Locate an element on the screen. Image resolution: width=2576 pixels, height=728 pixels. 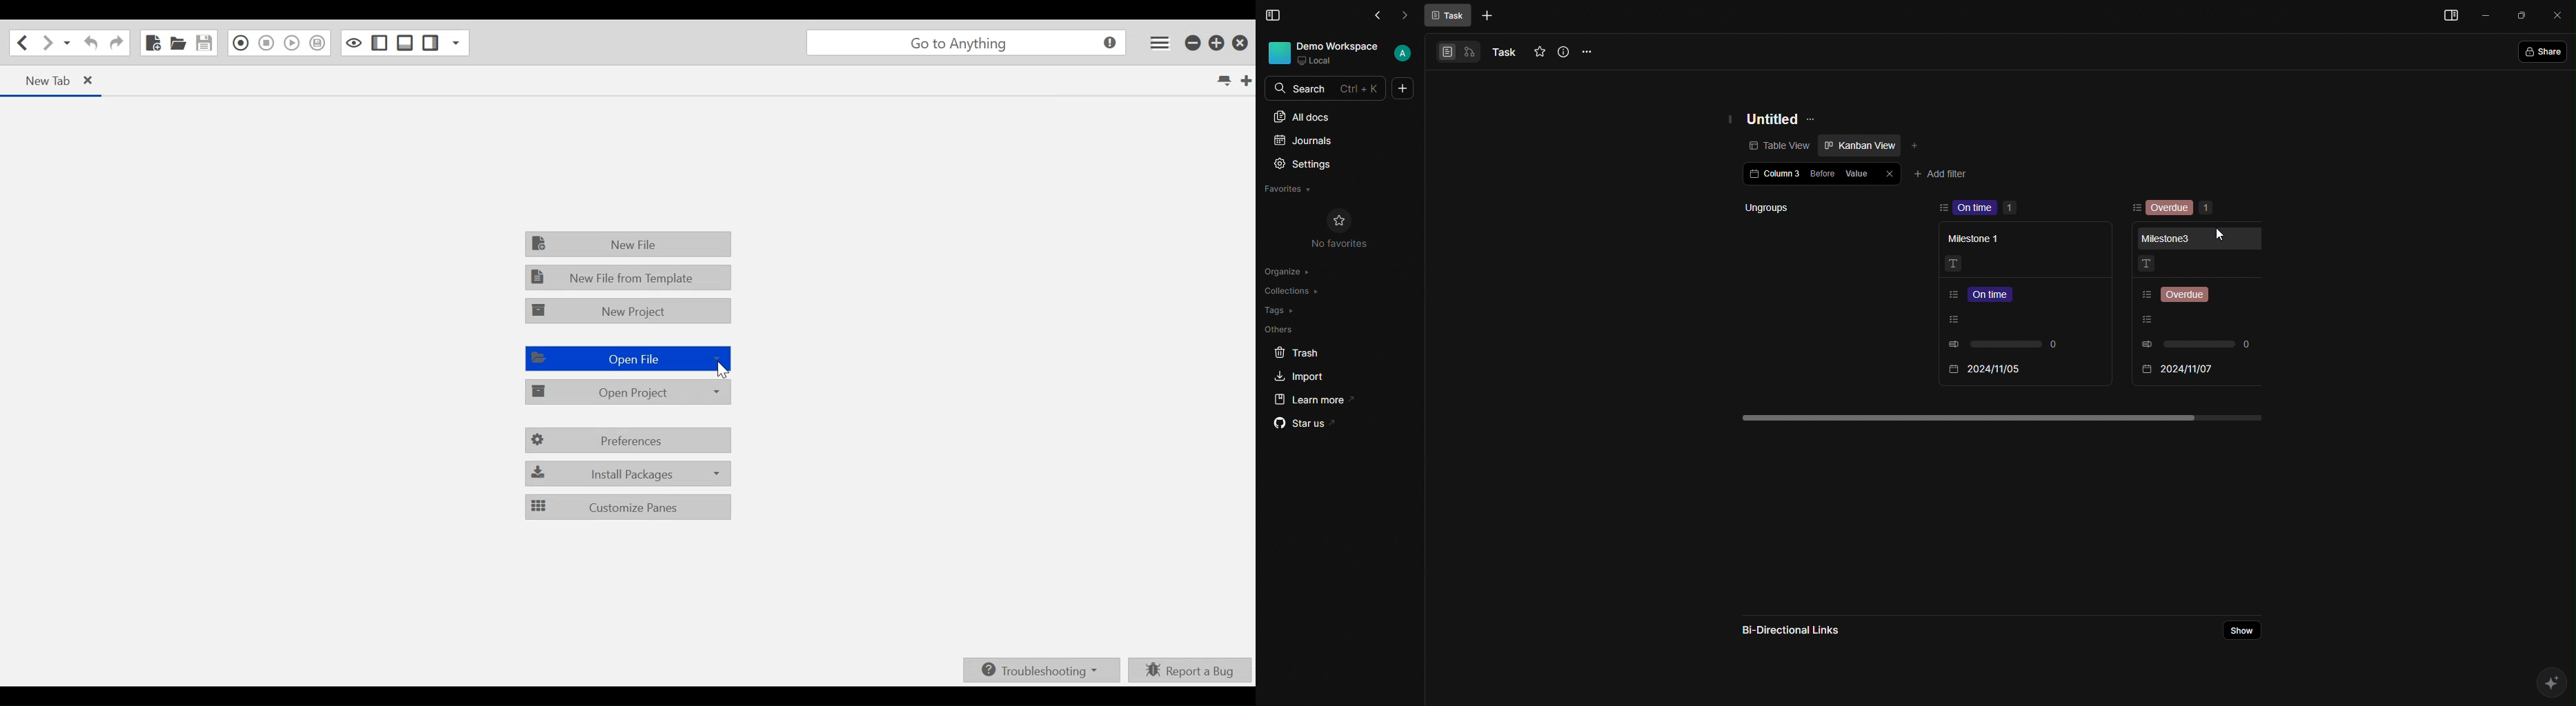
0 is located at coordinates (2199, 343).